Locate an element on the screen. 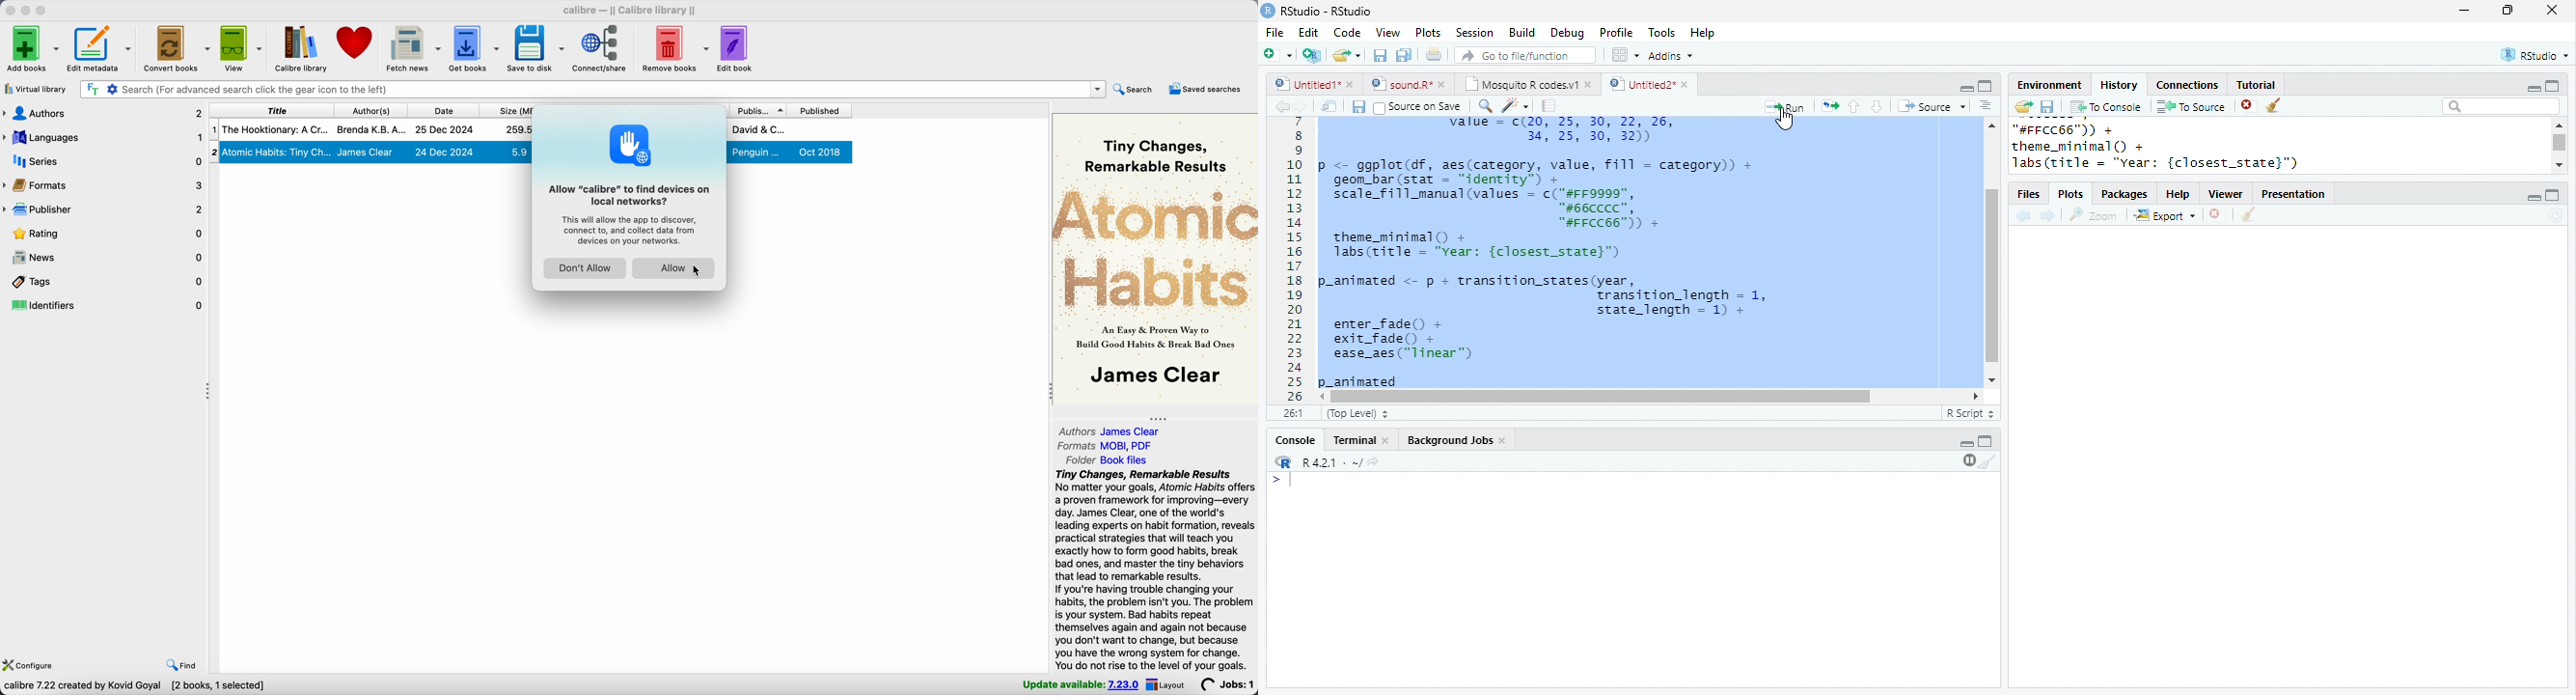  scroll left is located at coordinates (1976, 396).